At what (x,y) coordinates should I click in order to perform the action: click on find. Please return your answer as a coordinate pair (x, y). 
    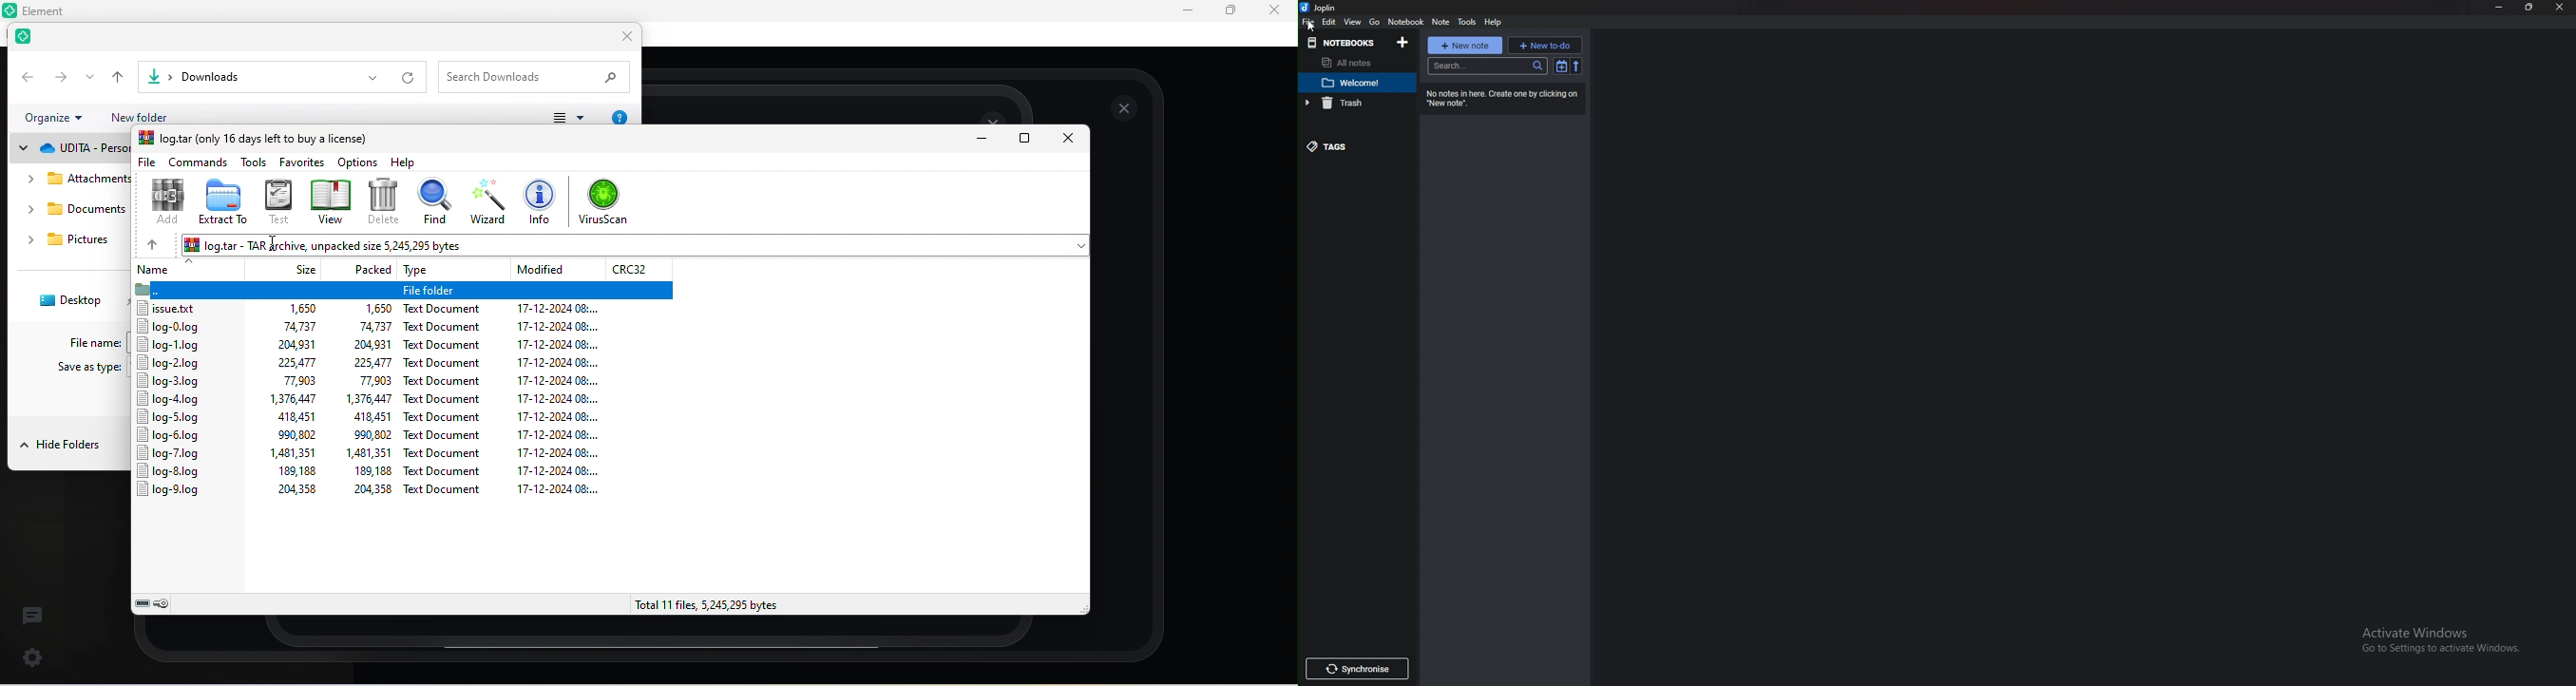
    Looking at the image, I should click on (430, 202).